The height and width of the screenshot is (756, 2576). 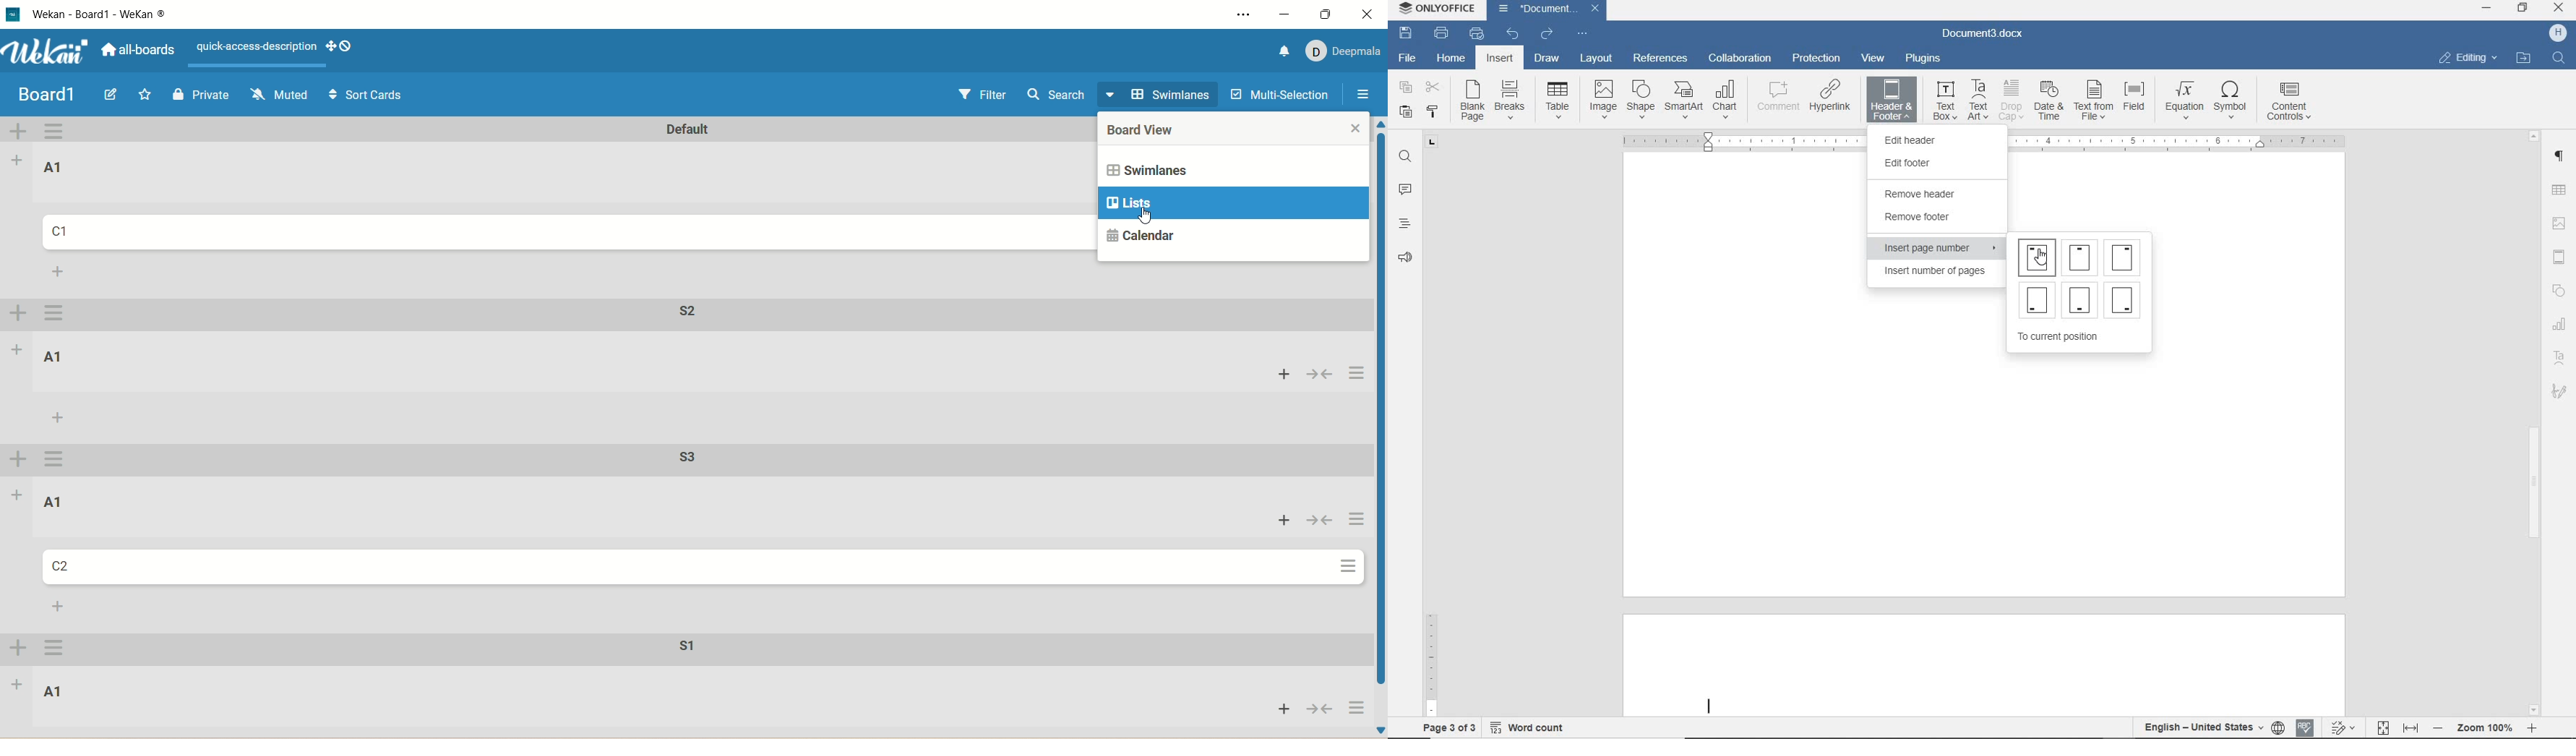 What do you see at coordinates (1684, 101) in the screenshot?
I see `SMARTART` at bounding box center [1684, 101].